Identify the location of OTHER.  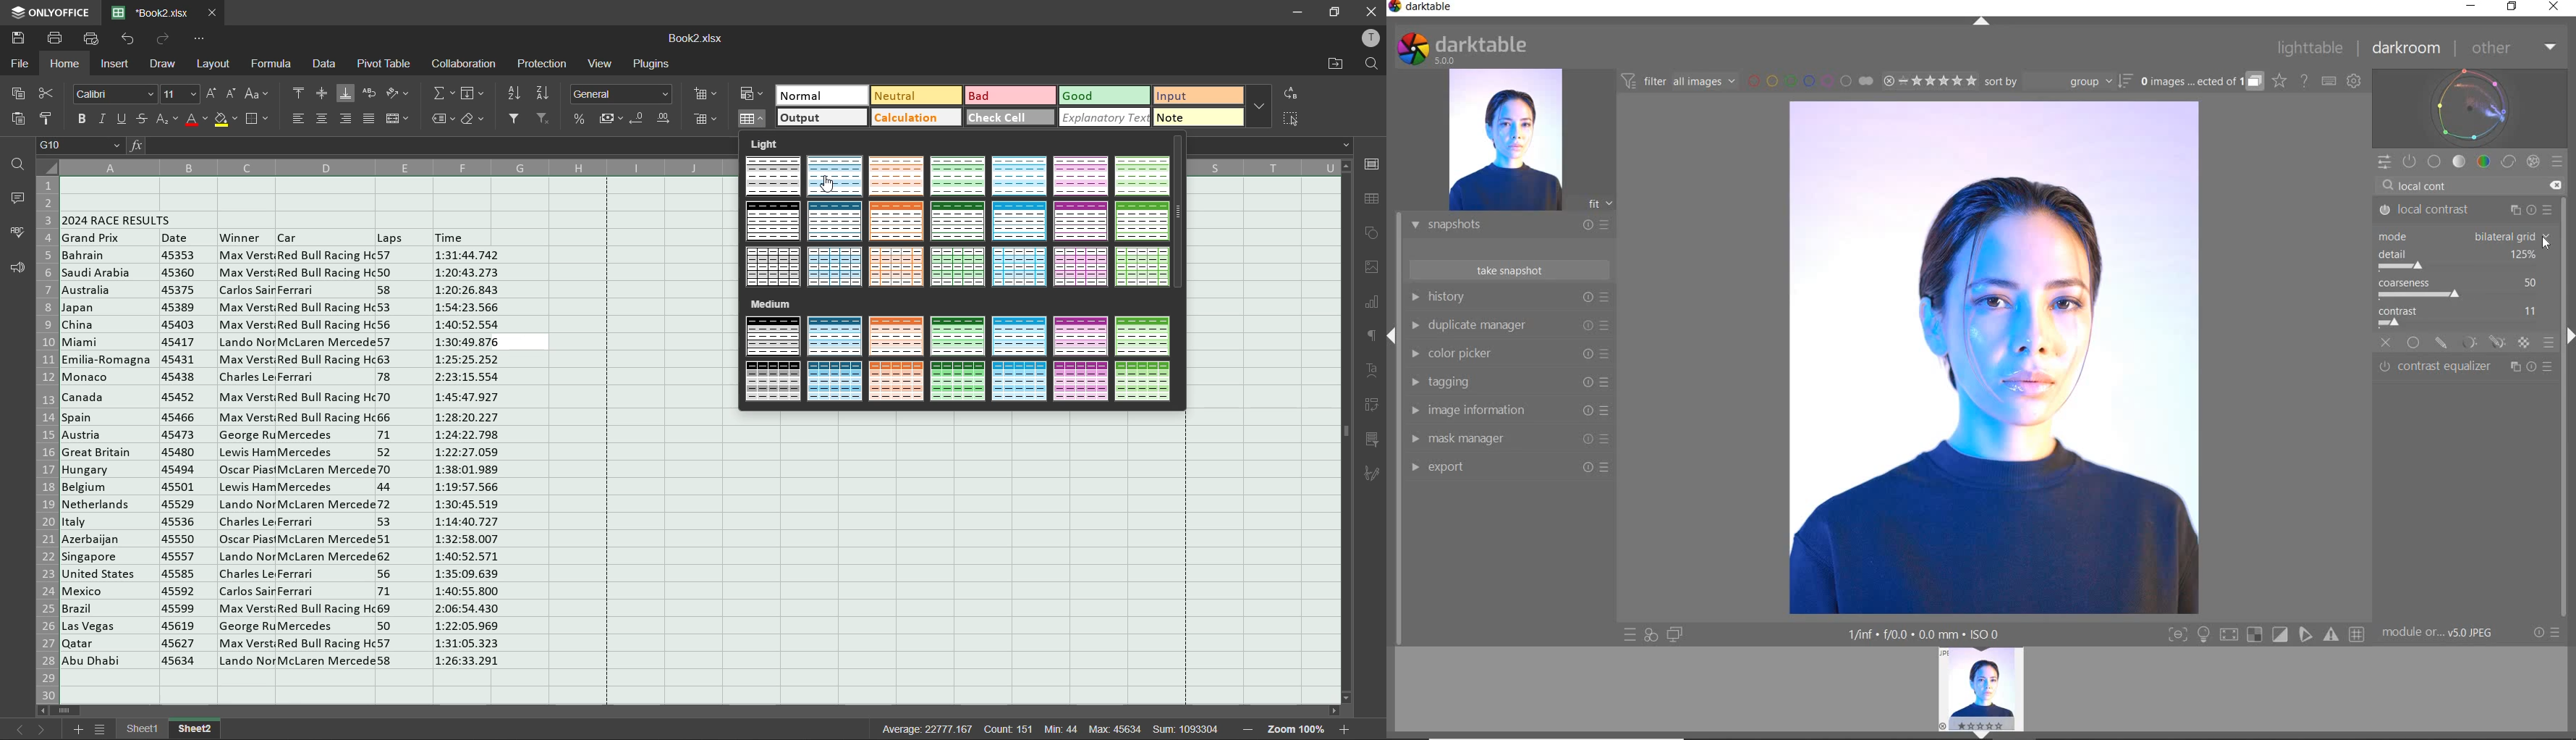
(2513, 49).